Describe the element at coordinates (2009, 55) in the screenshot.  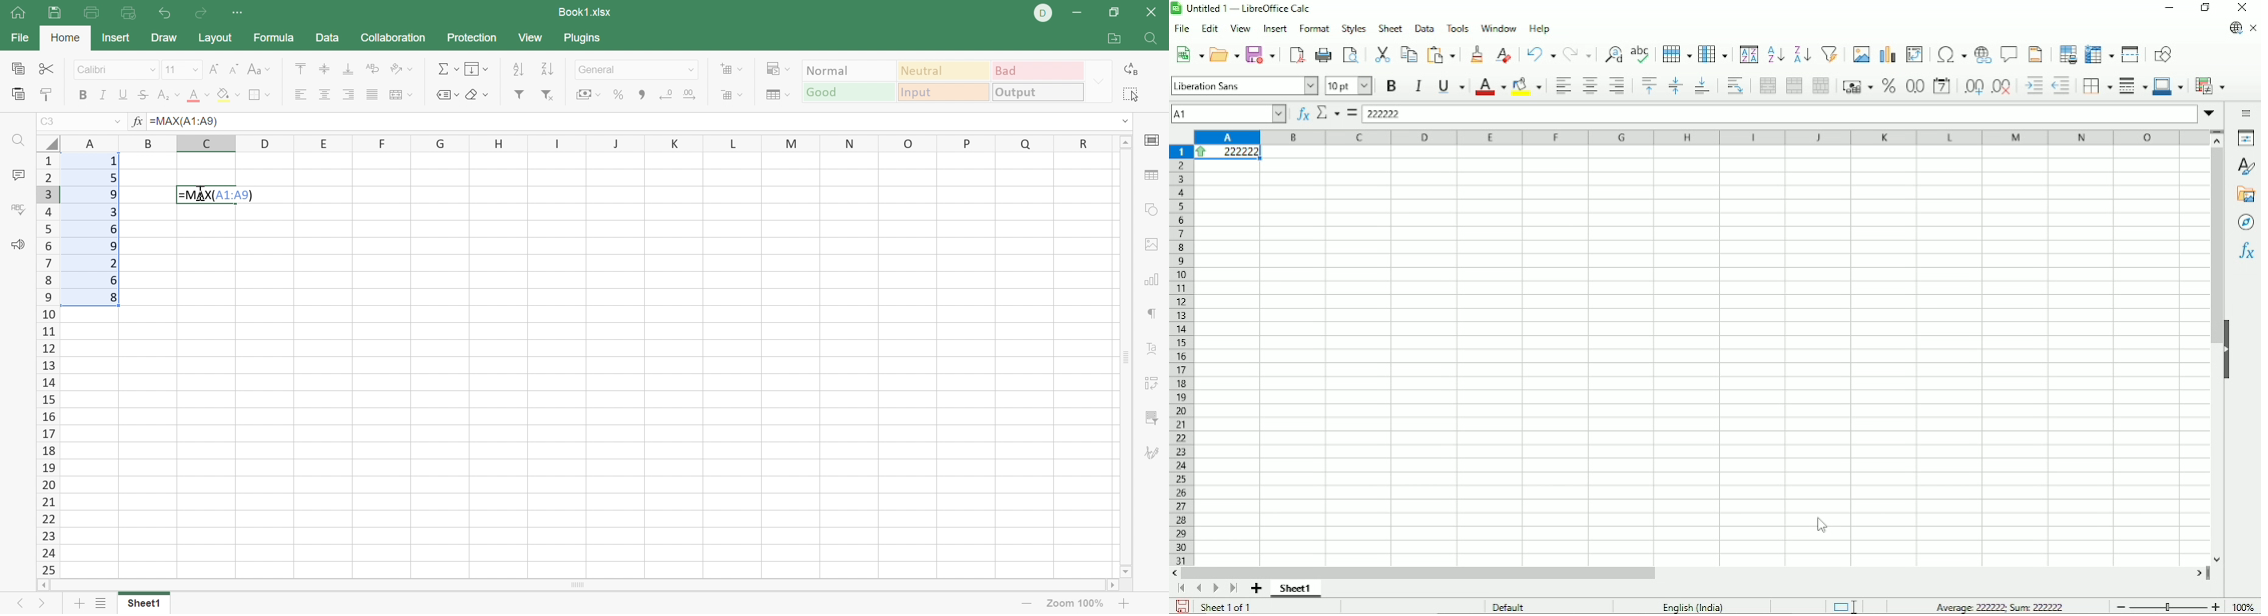
I see `Insert comment` at that location.